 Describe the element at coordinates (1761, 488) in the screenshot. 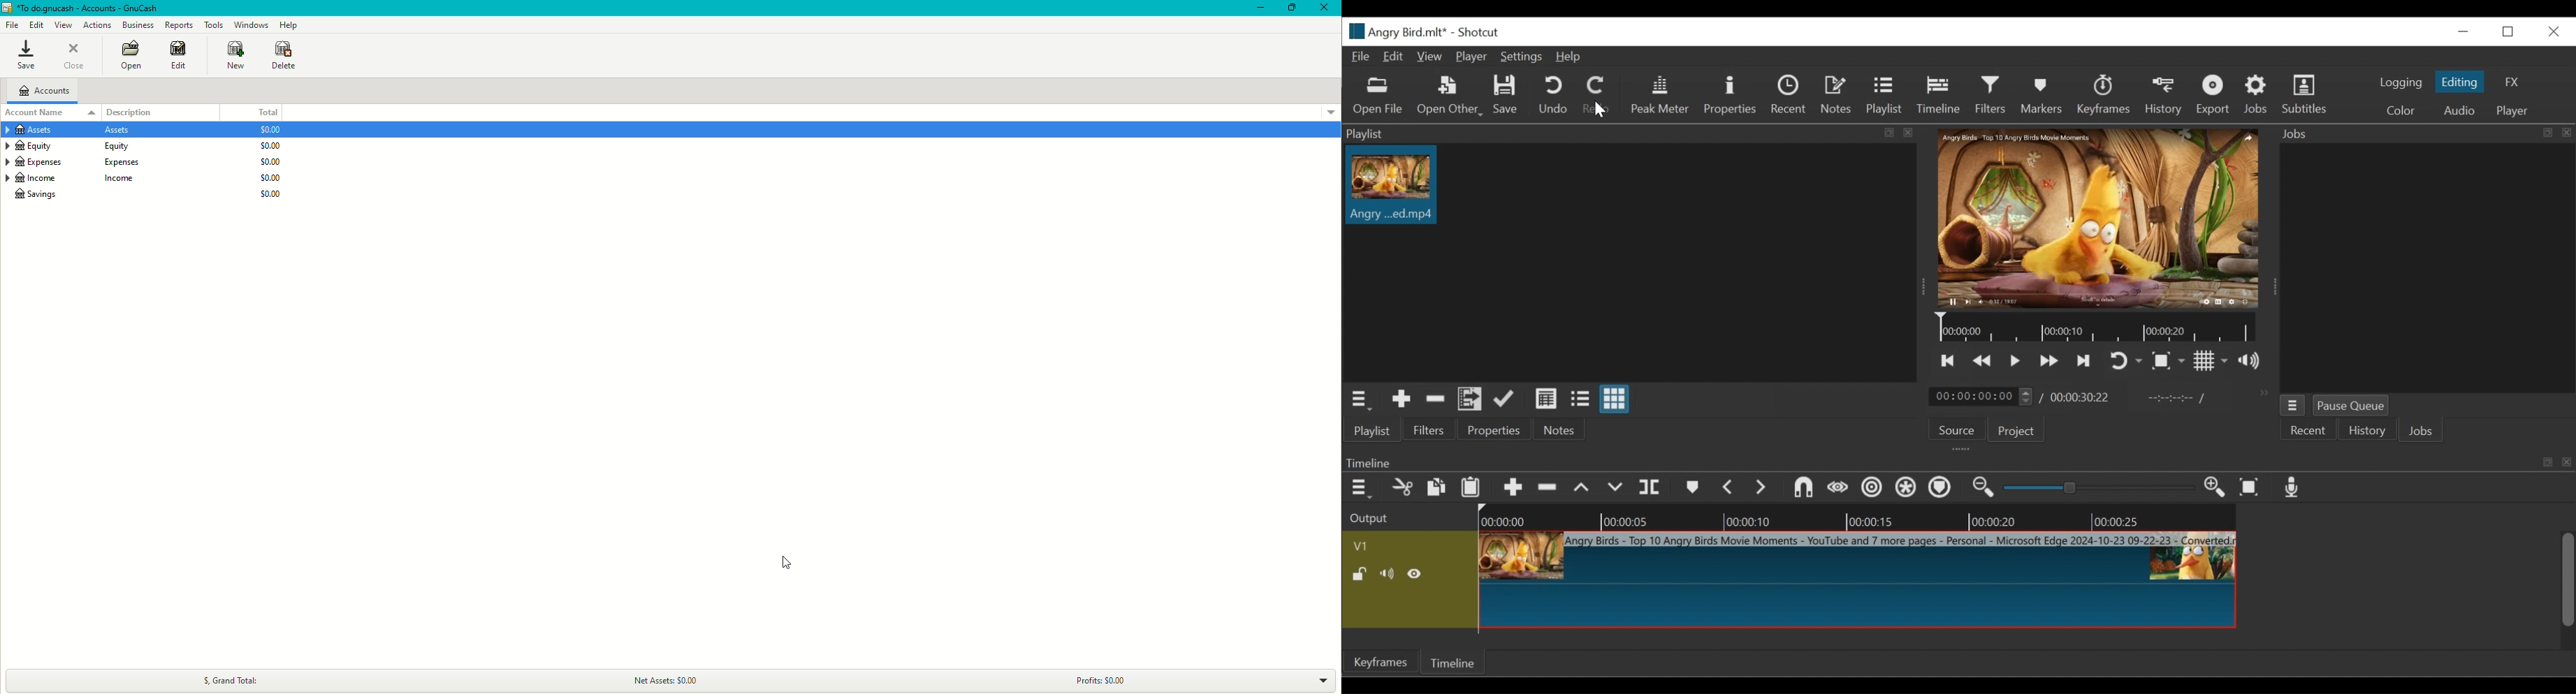

I see `Next marker` at that location.